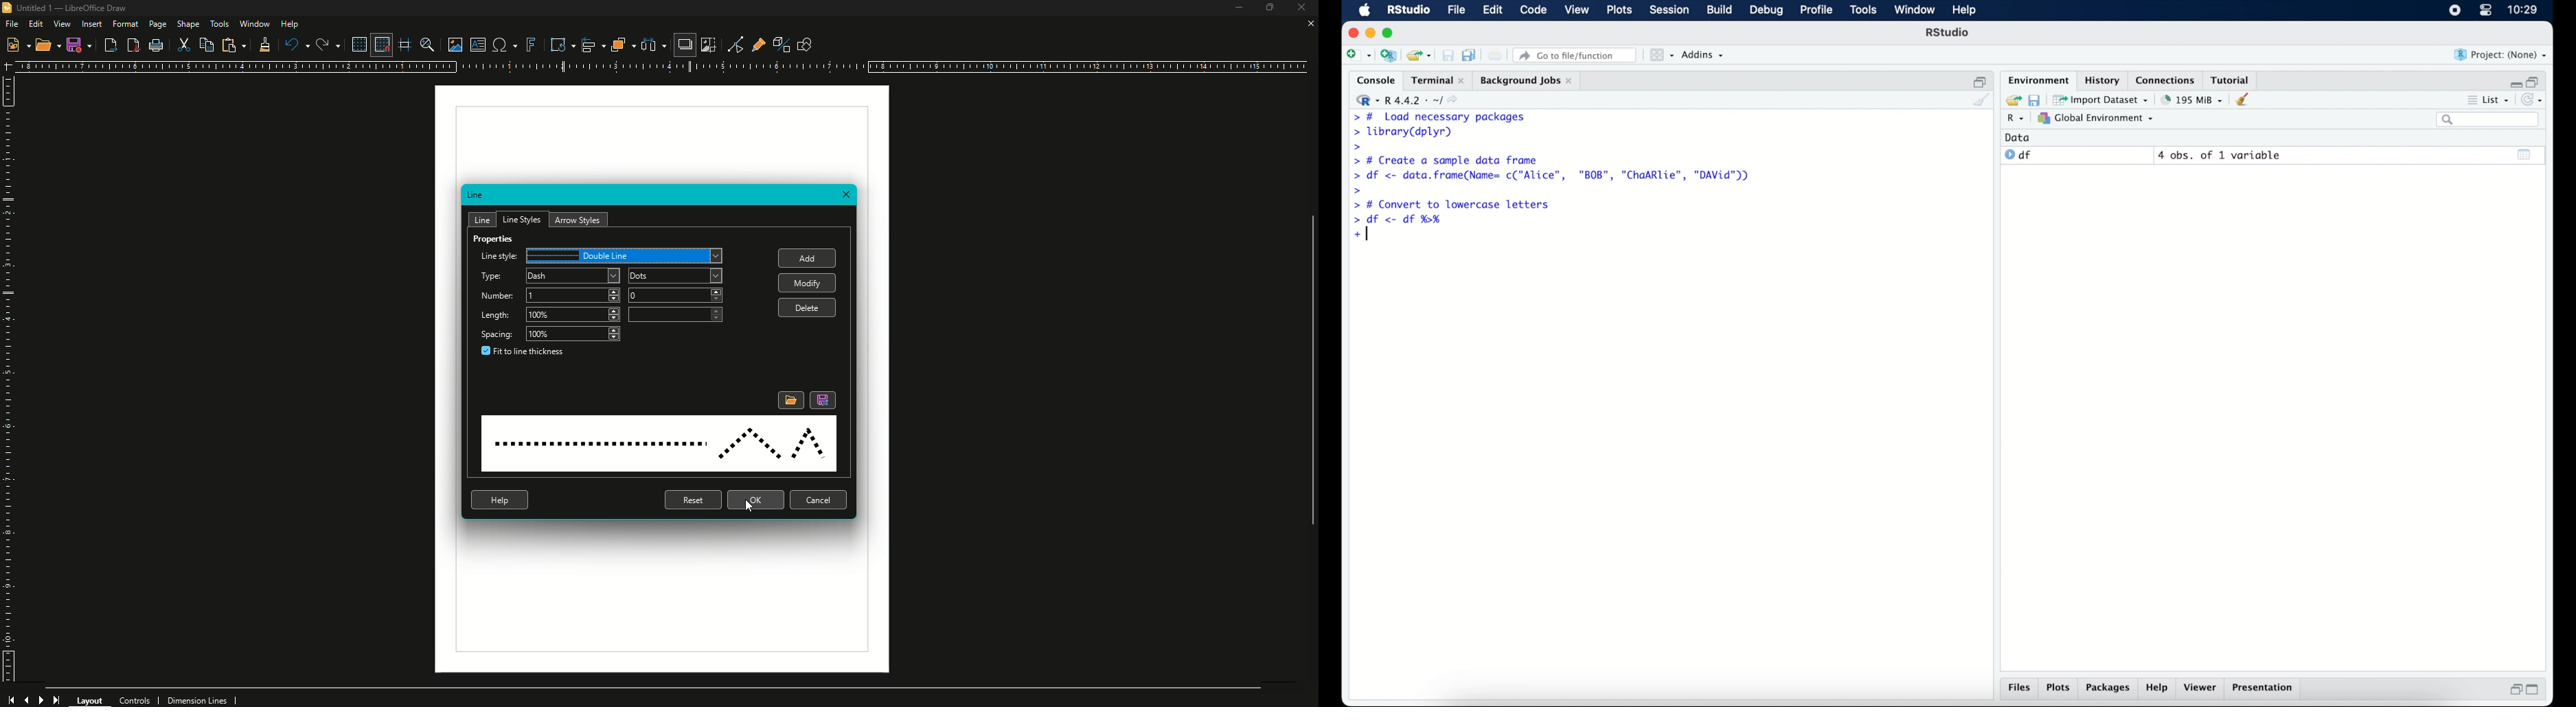 This screenshot has width=2576, height=728. What do you see at coordinates (2012, 99) in the screenshot?
I see `load workspace` at bounding box center [2012, 99].